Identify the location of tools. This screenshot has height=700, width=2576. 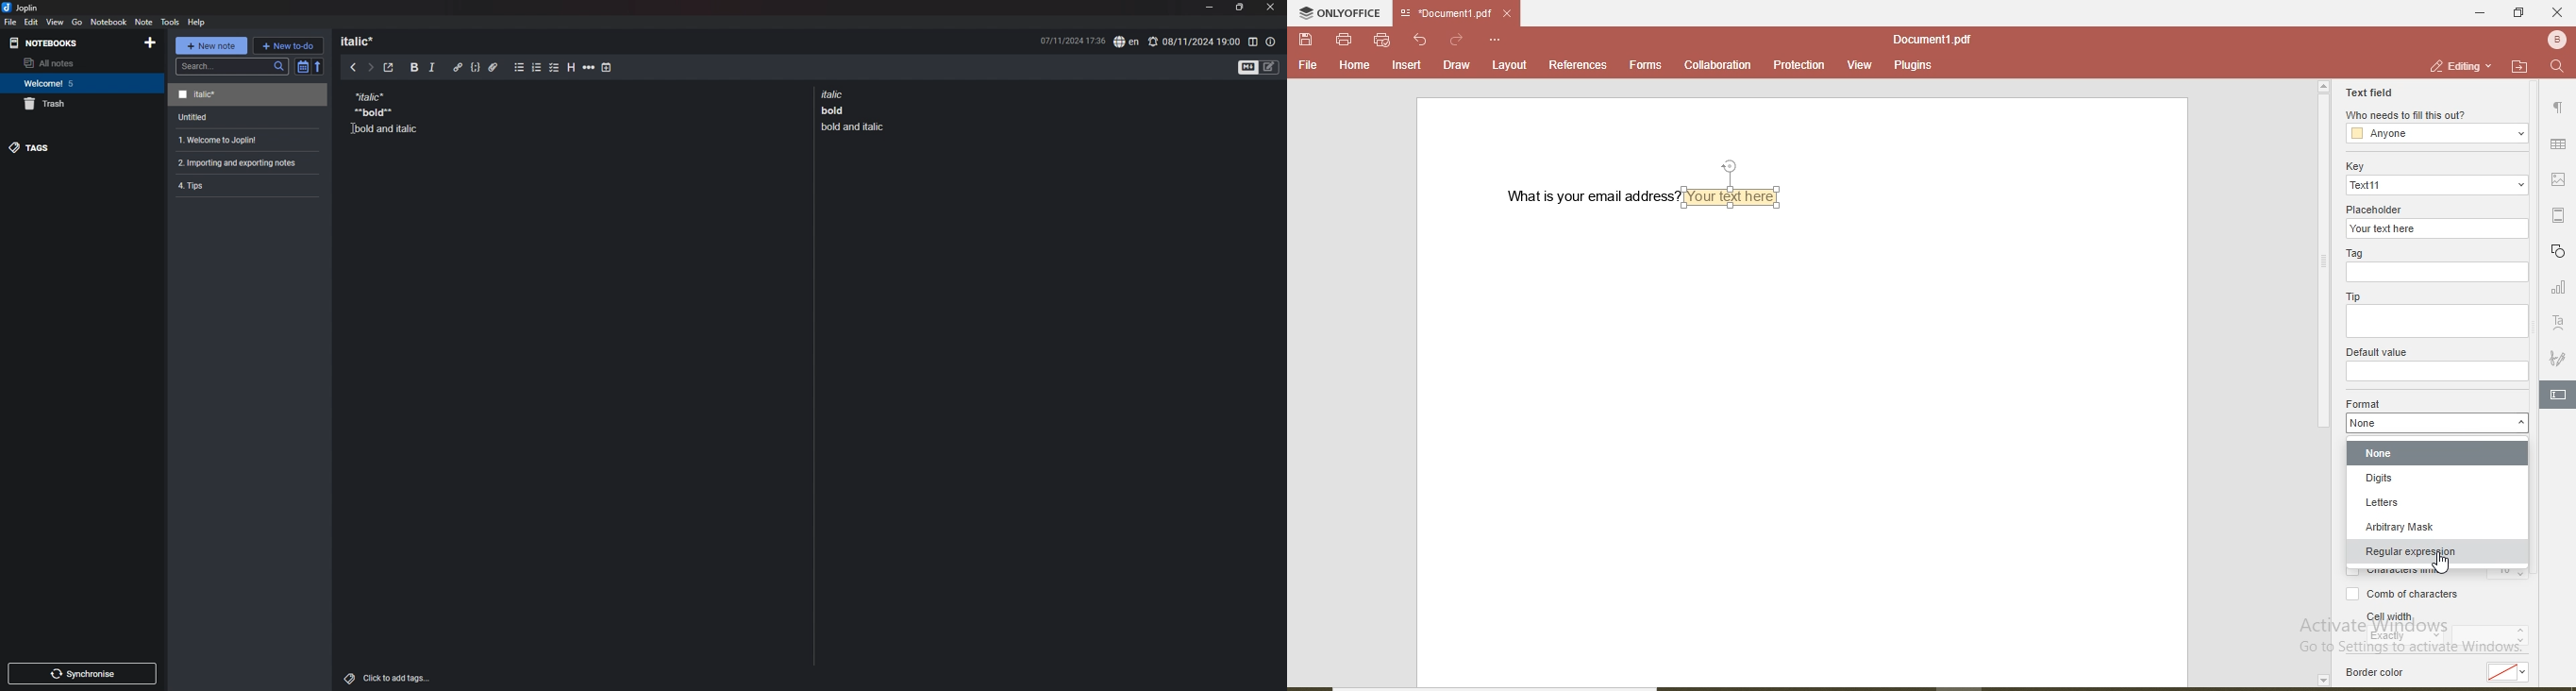
(170, 21).